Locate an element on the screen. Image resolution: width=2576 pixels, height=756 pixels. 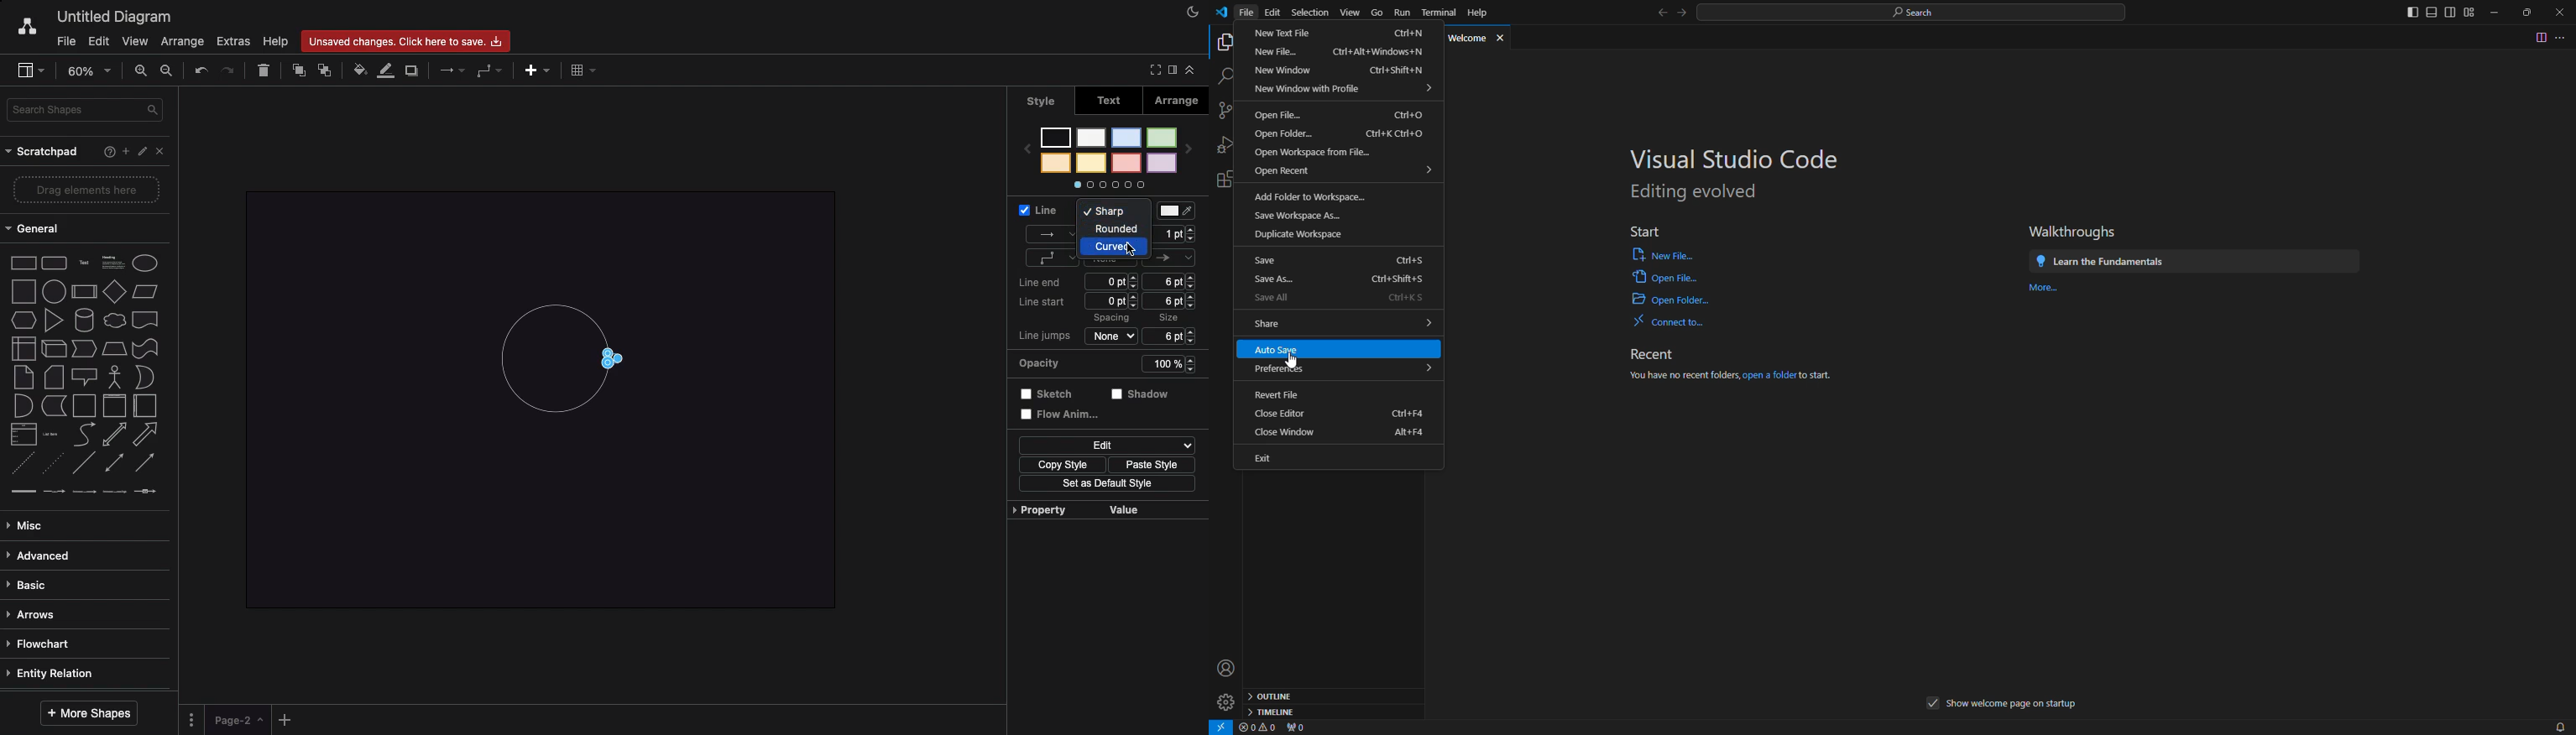
save all is located at coordinates (1272, 298).